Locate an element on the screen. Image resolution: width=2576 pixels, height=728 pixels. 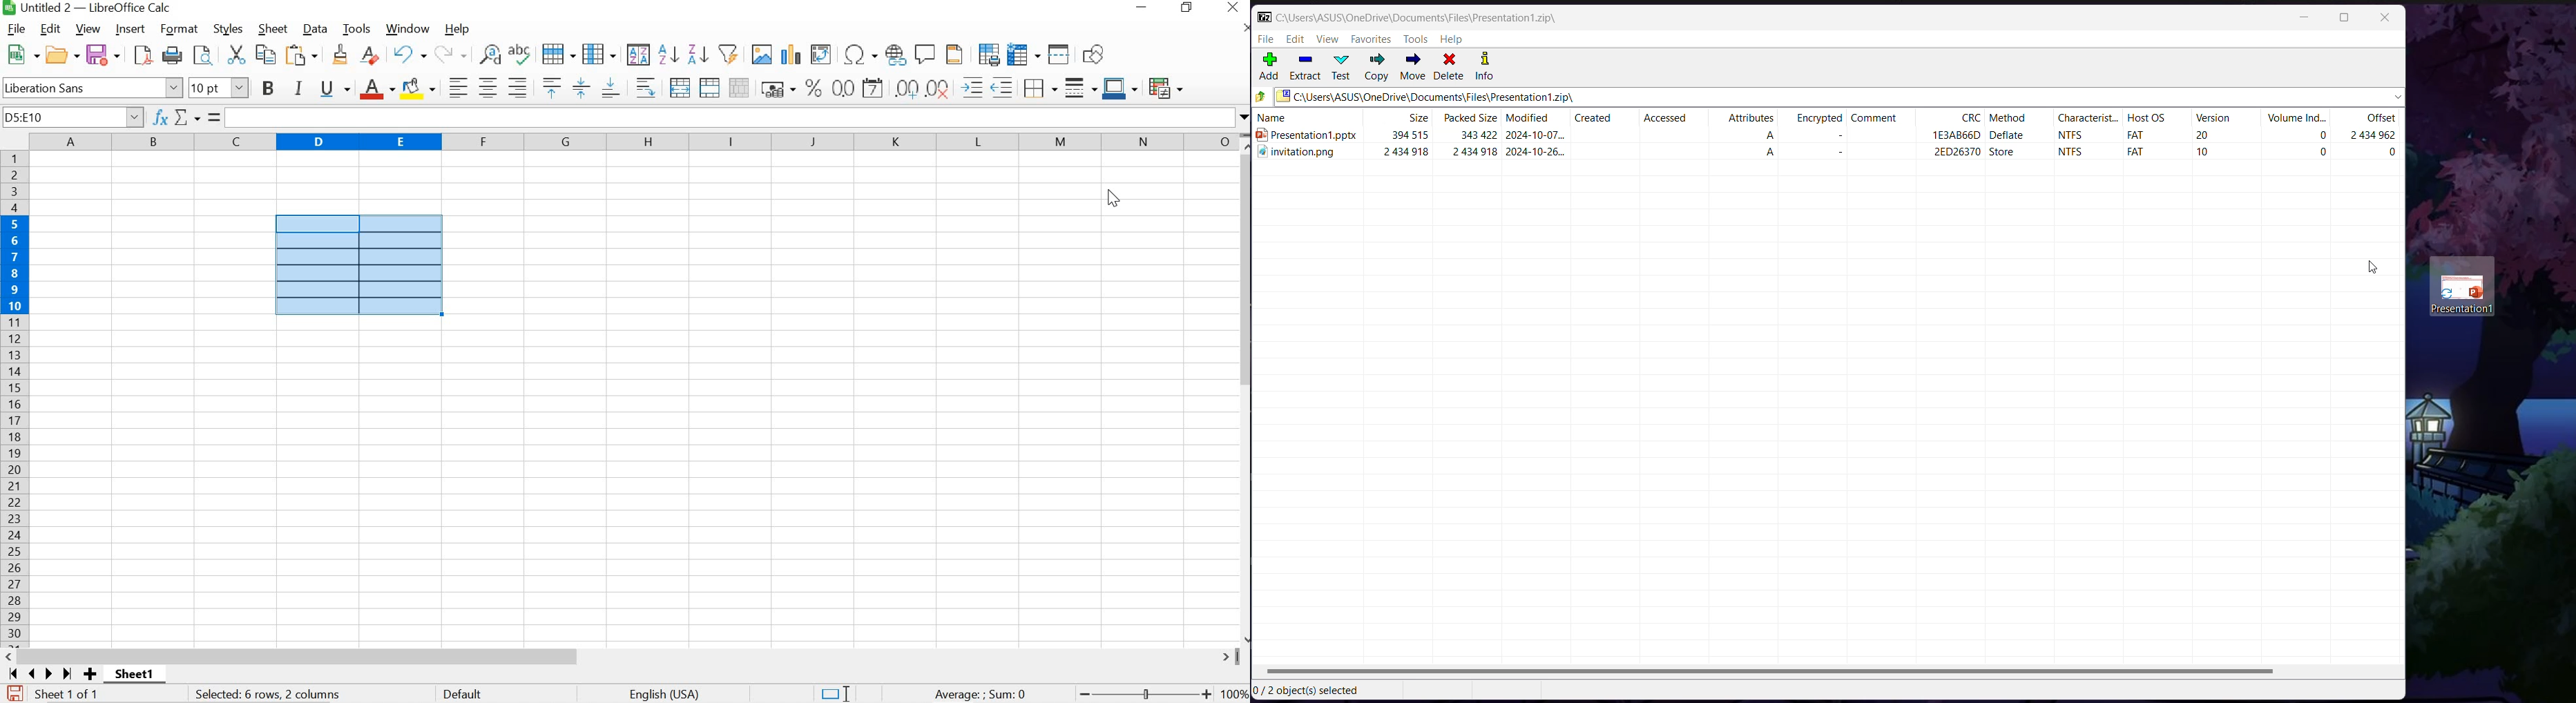
CONDITIONAL is located at coordinates (1165, 87).